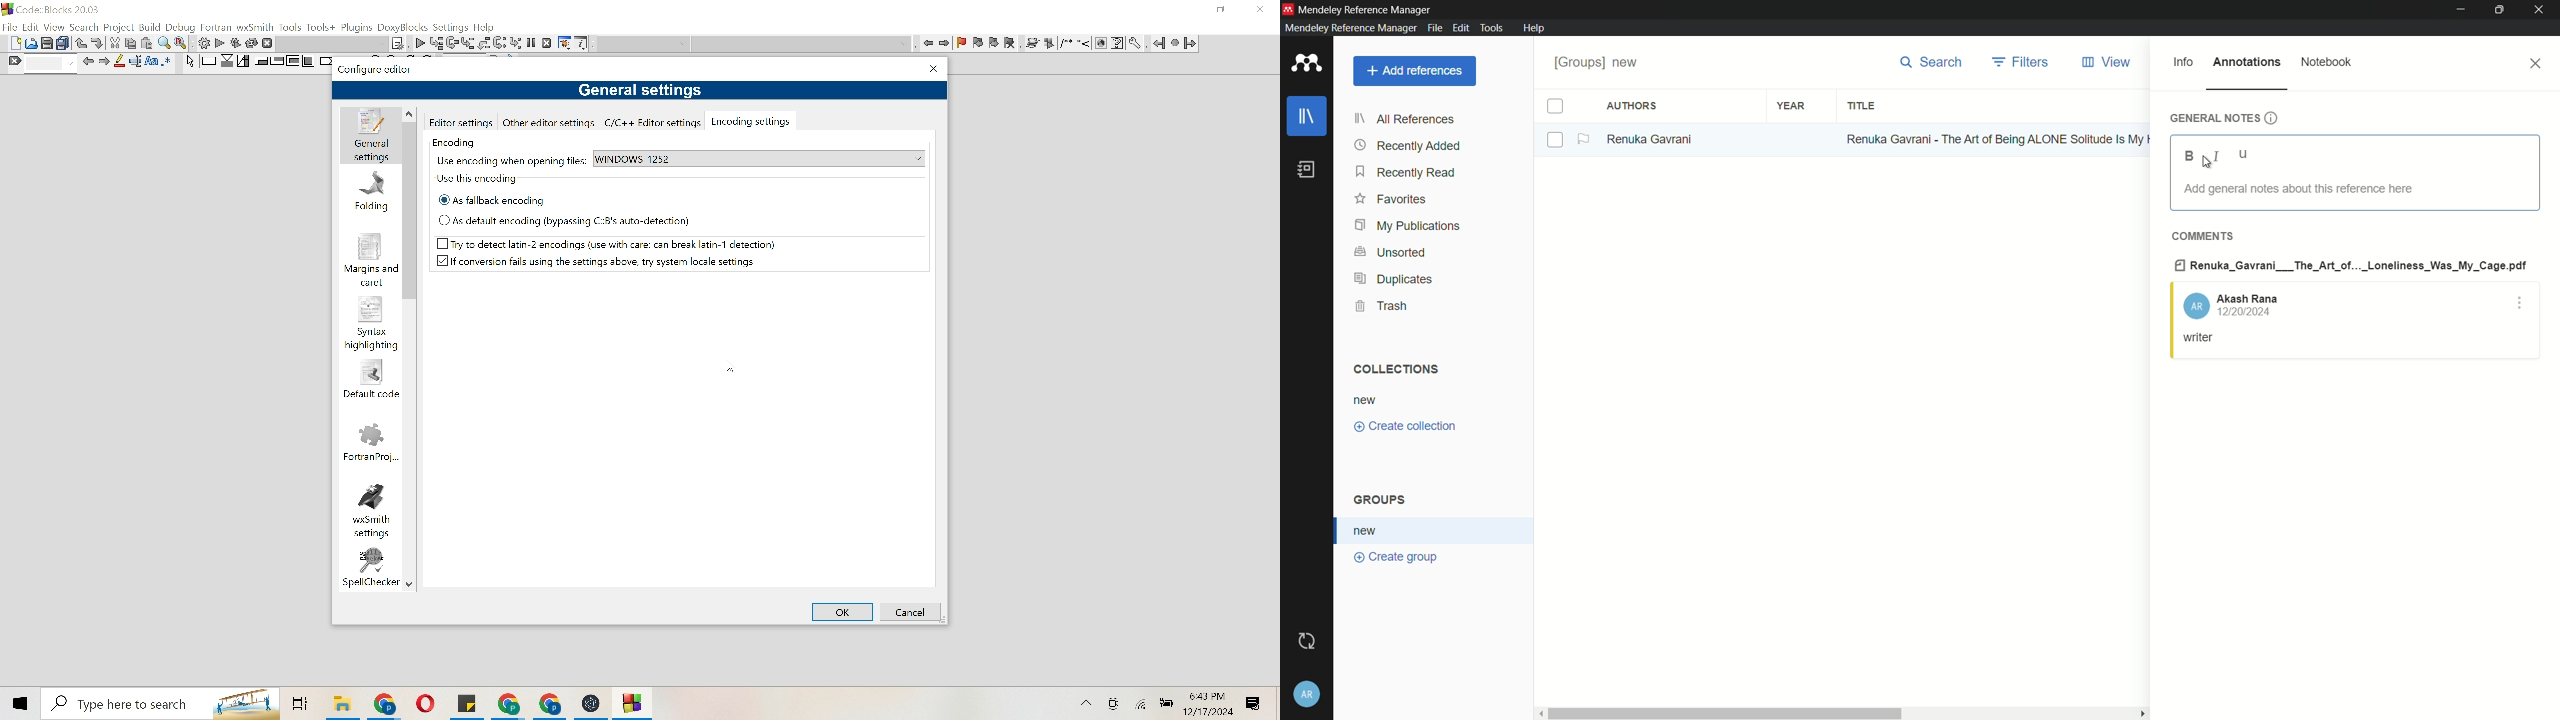 Image resolution: width=2576 pixels, height=728 pixels. I want to click on Use this encoding, so click(478, 179).